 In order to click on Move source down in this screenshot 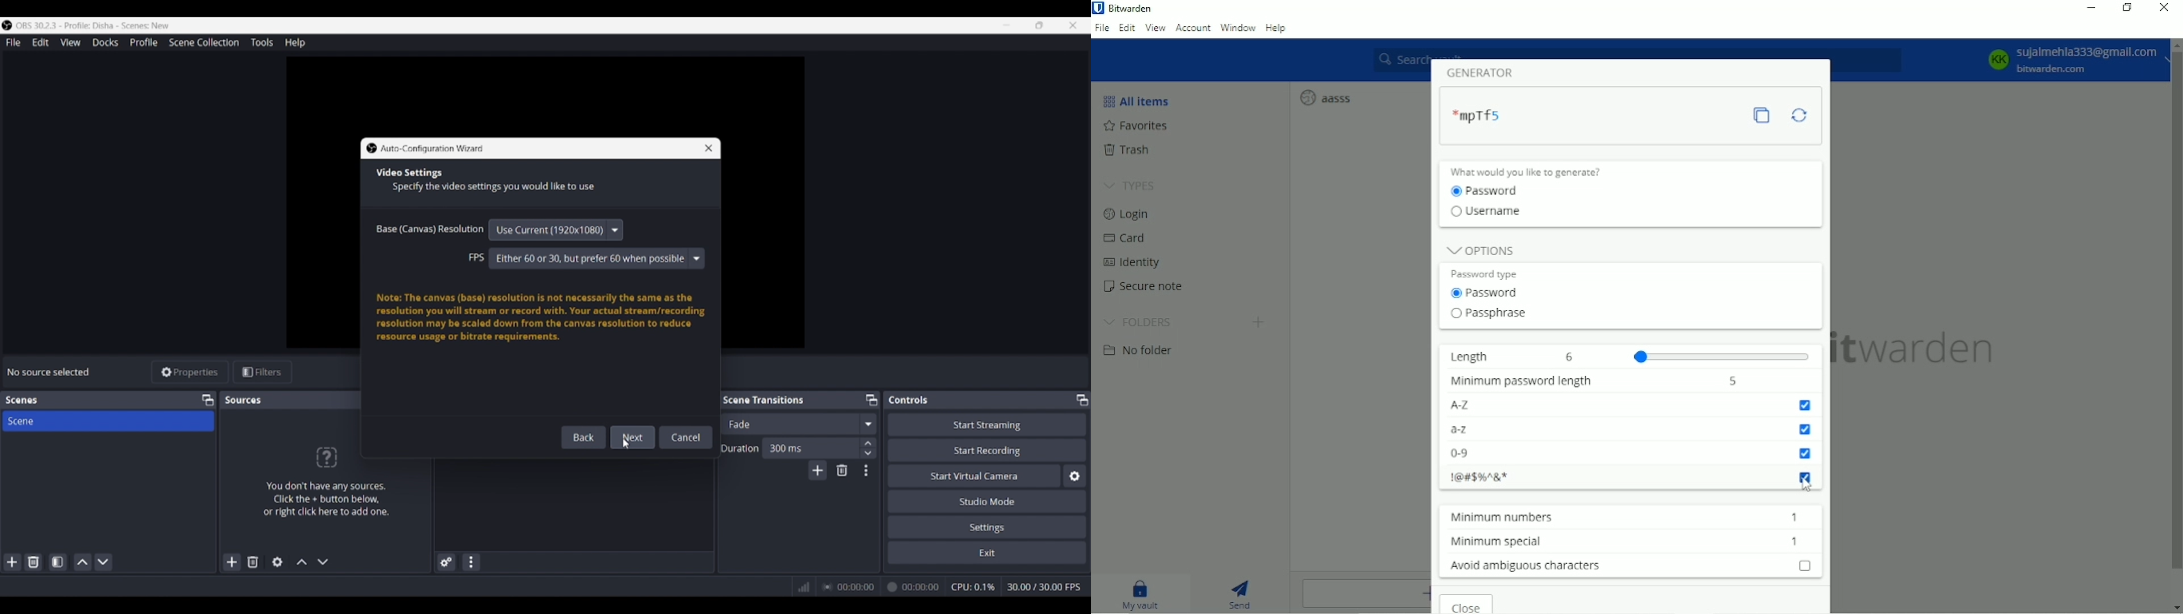, I will do `click(323, 562)`.